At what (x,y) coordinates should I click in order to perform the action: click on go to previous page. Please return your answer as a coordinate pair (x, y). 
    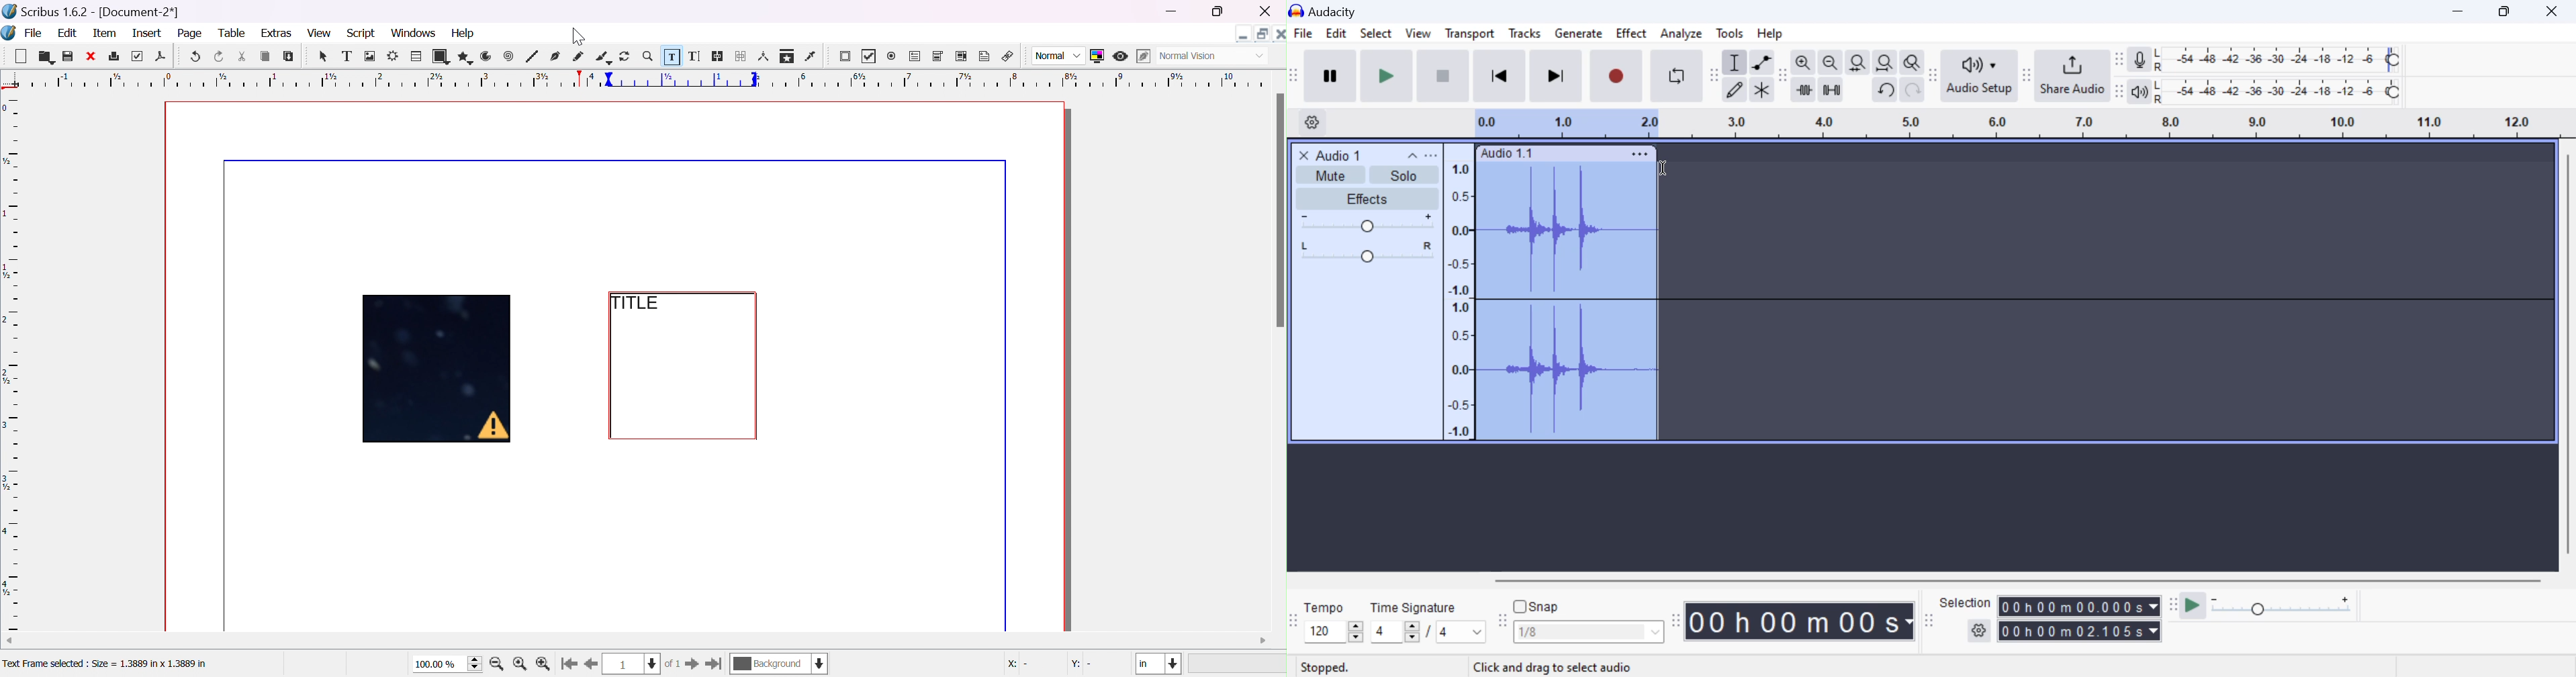
    Looking at the image, I should click on (590, 665).